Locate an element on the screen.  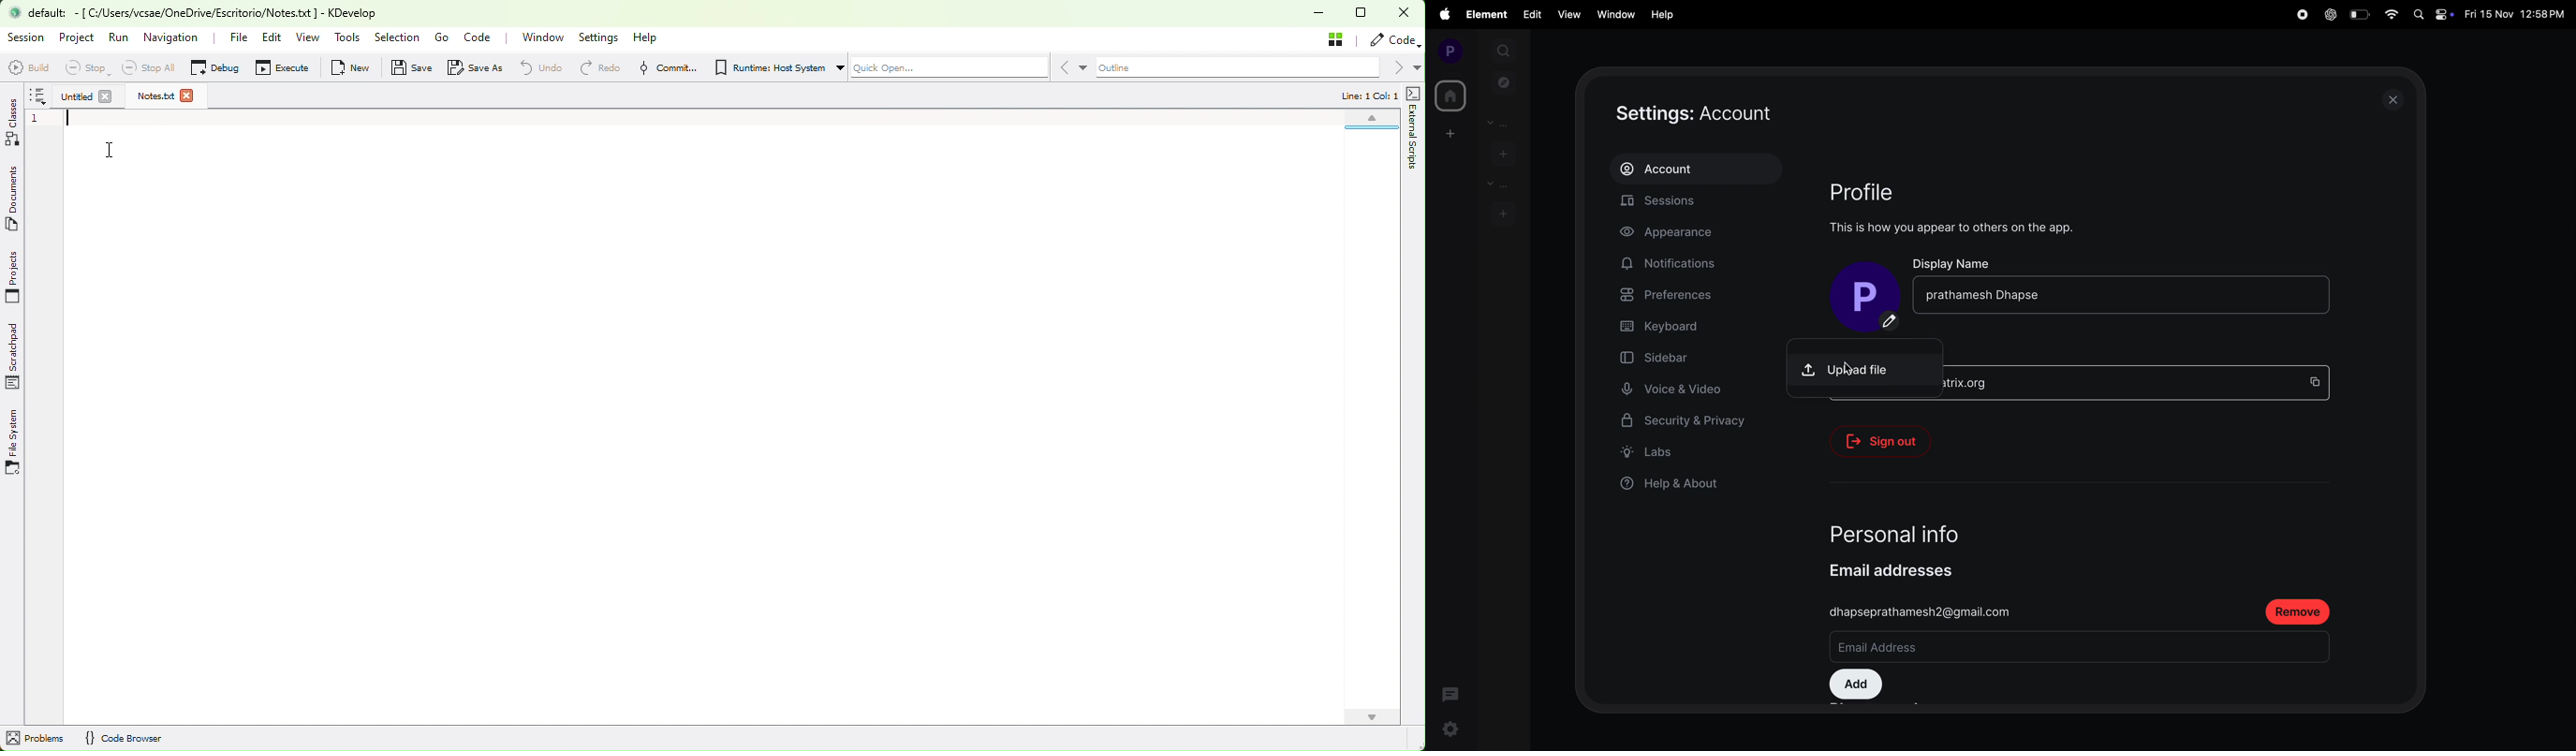
scrollbar is located at coordinates (2412, 285).